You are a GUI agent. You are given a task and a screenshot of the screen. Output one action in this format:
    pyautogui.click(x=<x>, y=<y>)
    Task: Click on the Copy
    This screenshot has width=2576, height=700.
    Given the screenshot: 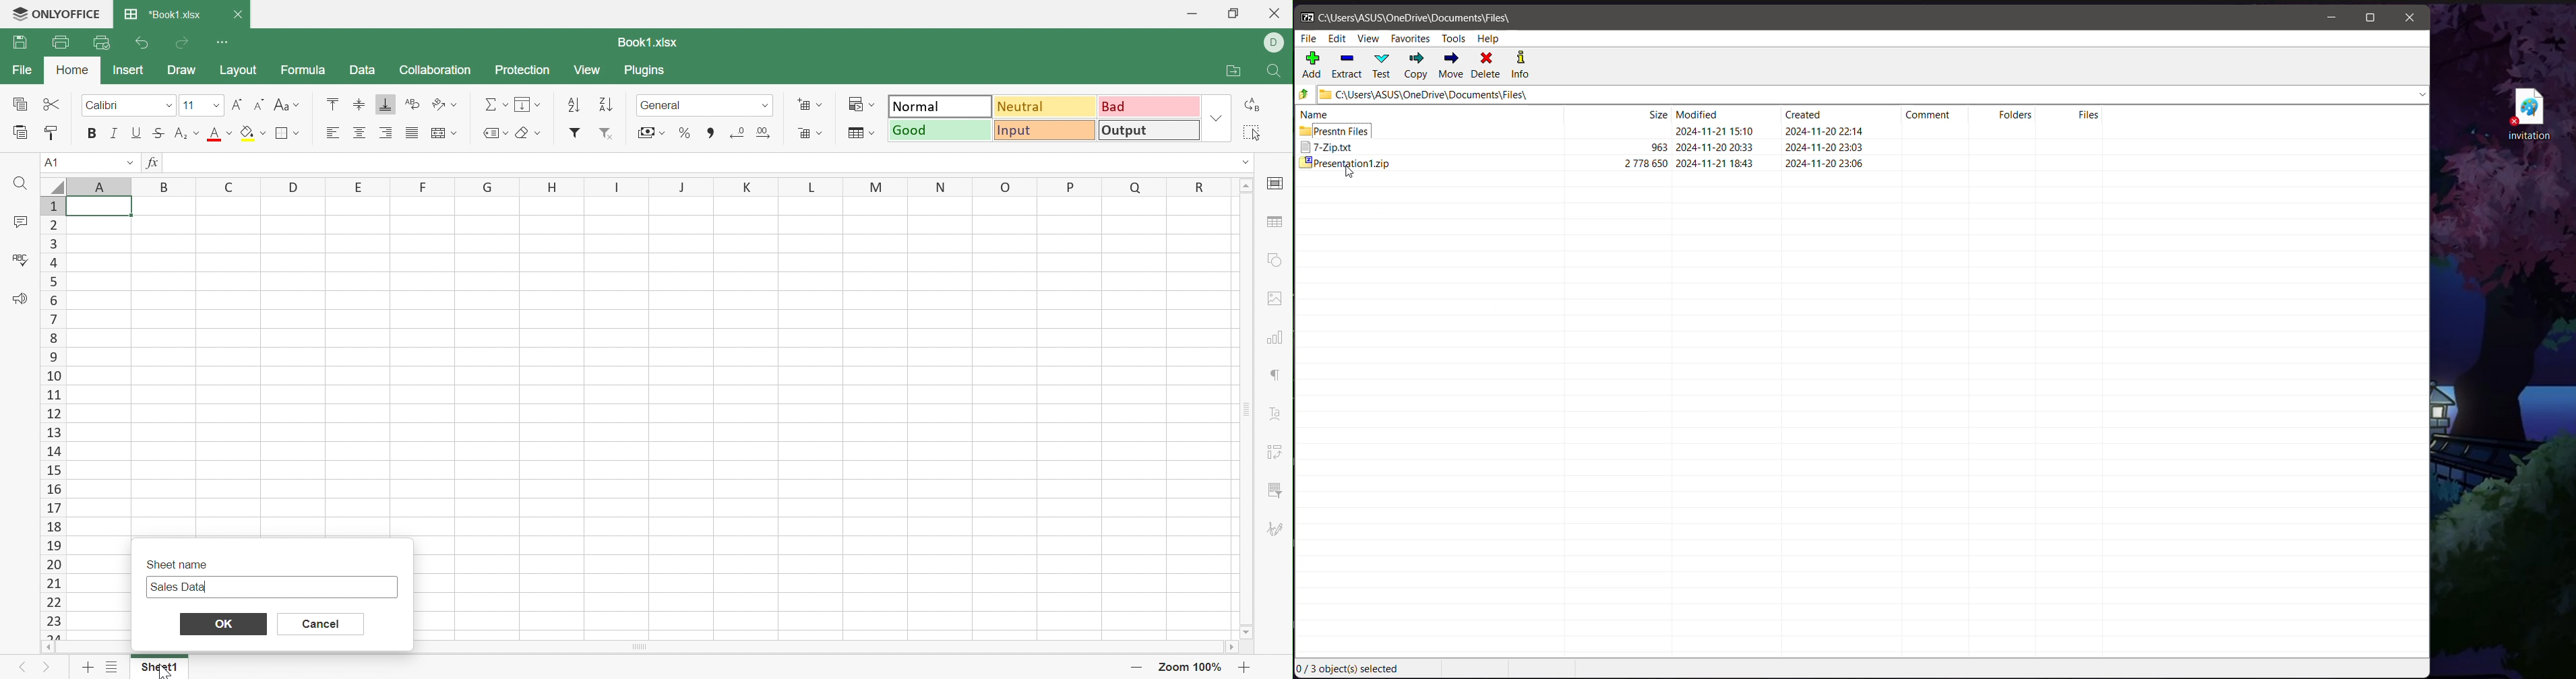 What is the action you would take?
    pyautogui.click(x=1416, y=66)
    